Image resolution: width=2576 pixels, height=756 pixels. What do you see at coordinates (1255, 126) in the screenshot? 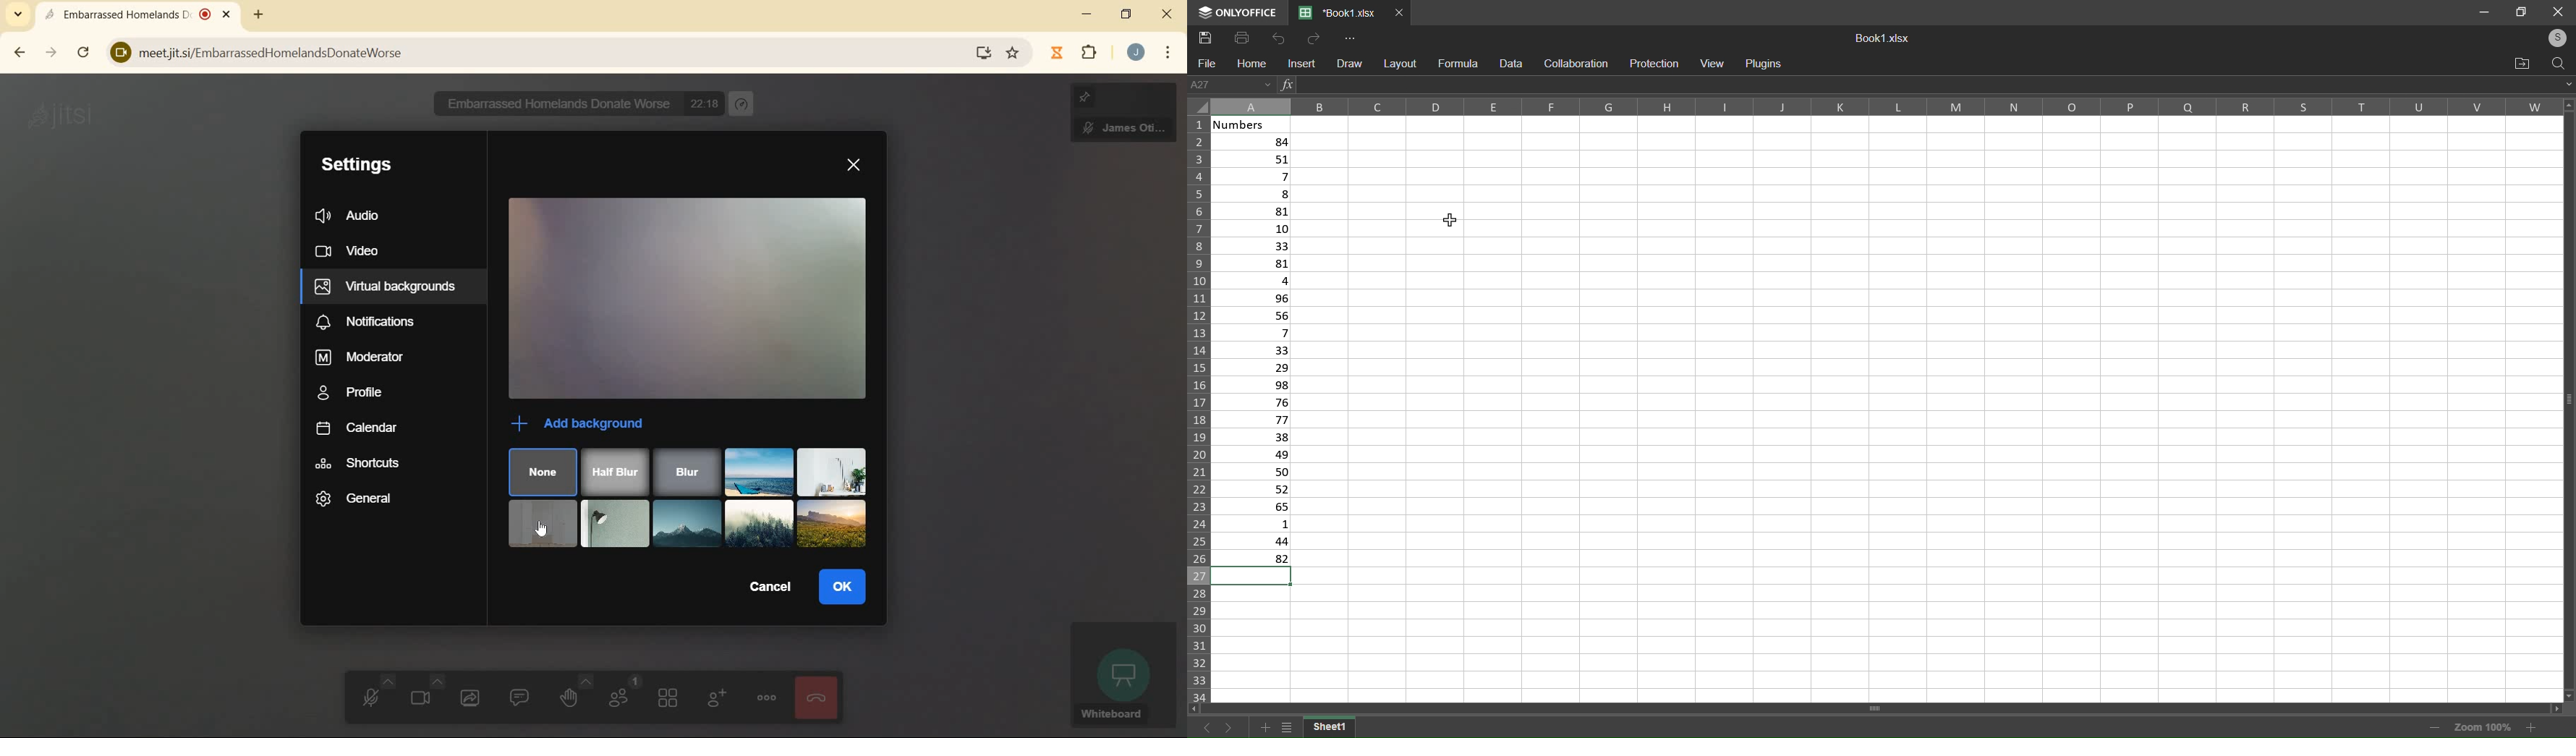
I see `Numbers` at bounding box center [1255, 126].